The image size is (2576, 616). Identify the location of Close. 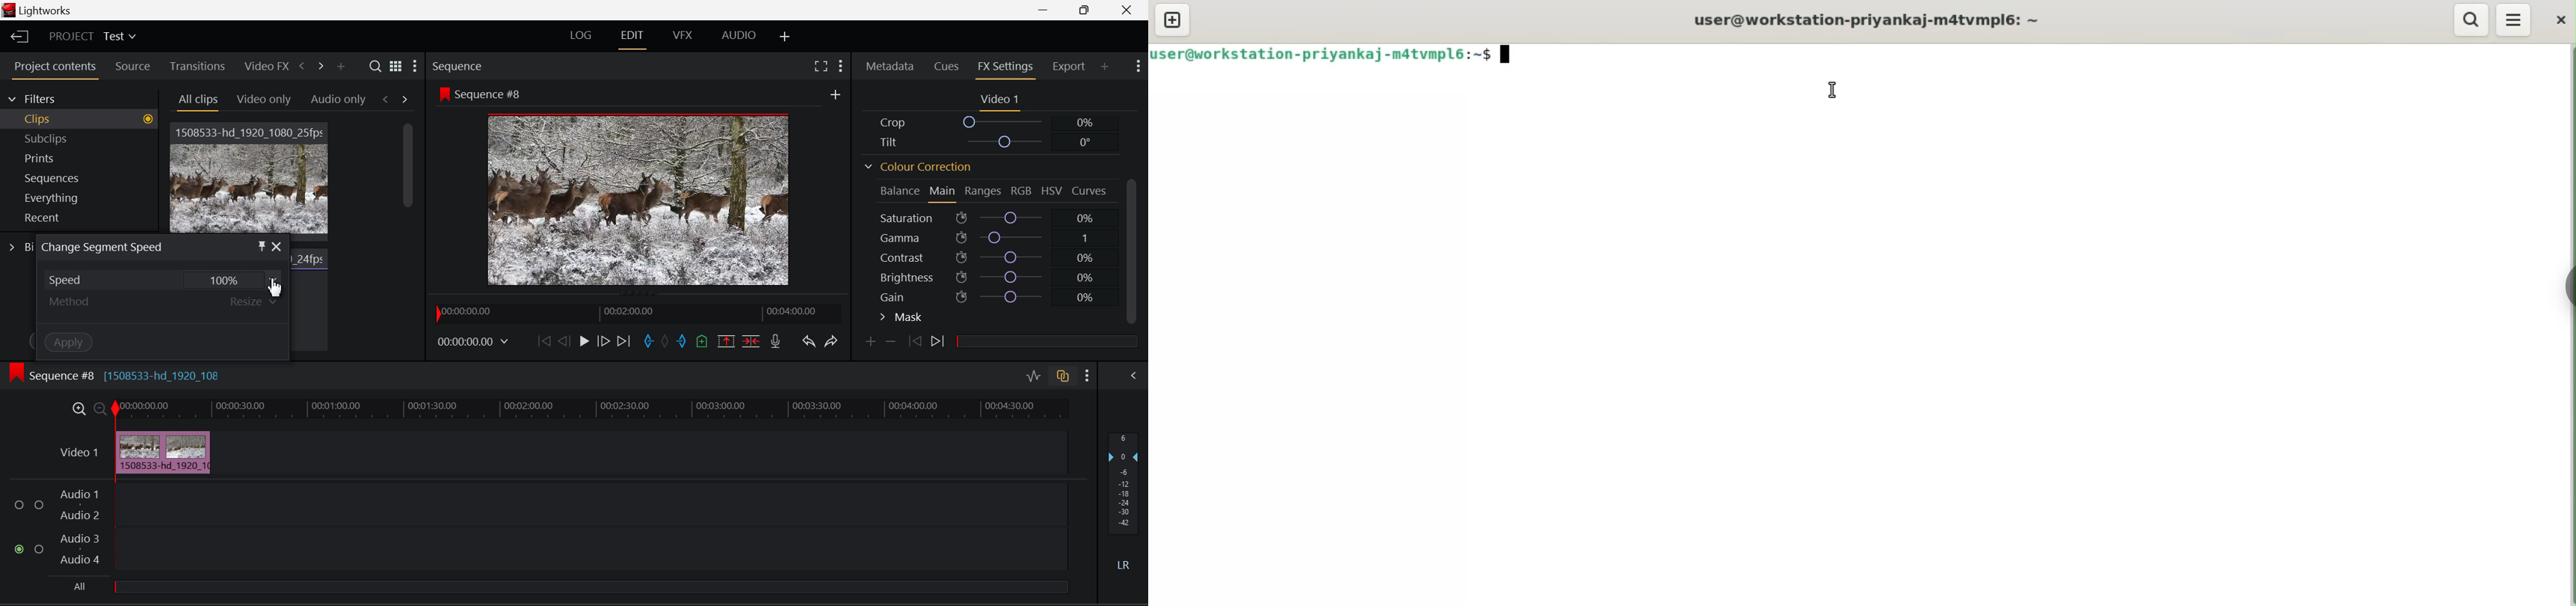
(1127, 10).